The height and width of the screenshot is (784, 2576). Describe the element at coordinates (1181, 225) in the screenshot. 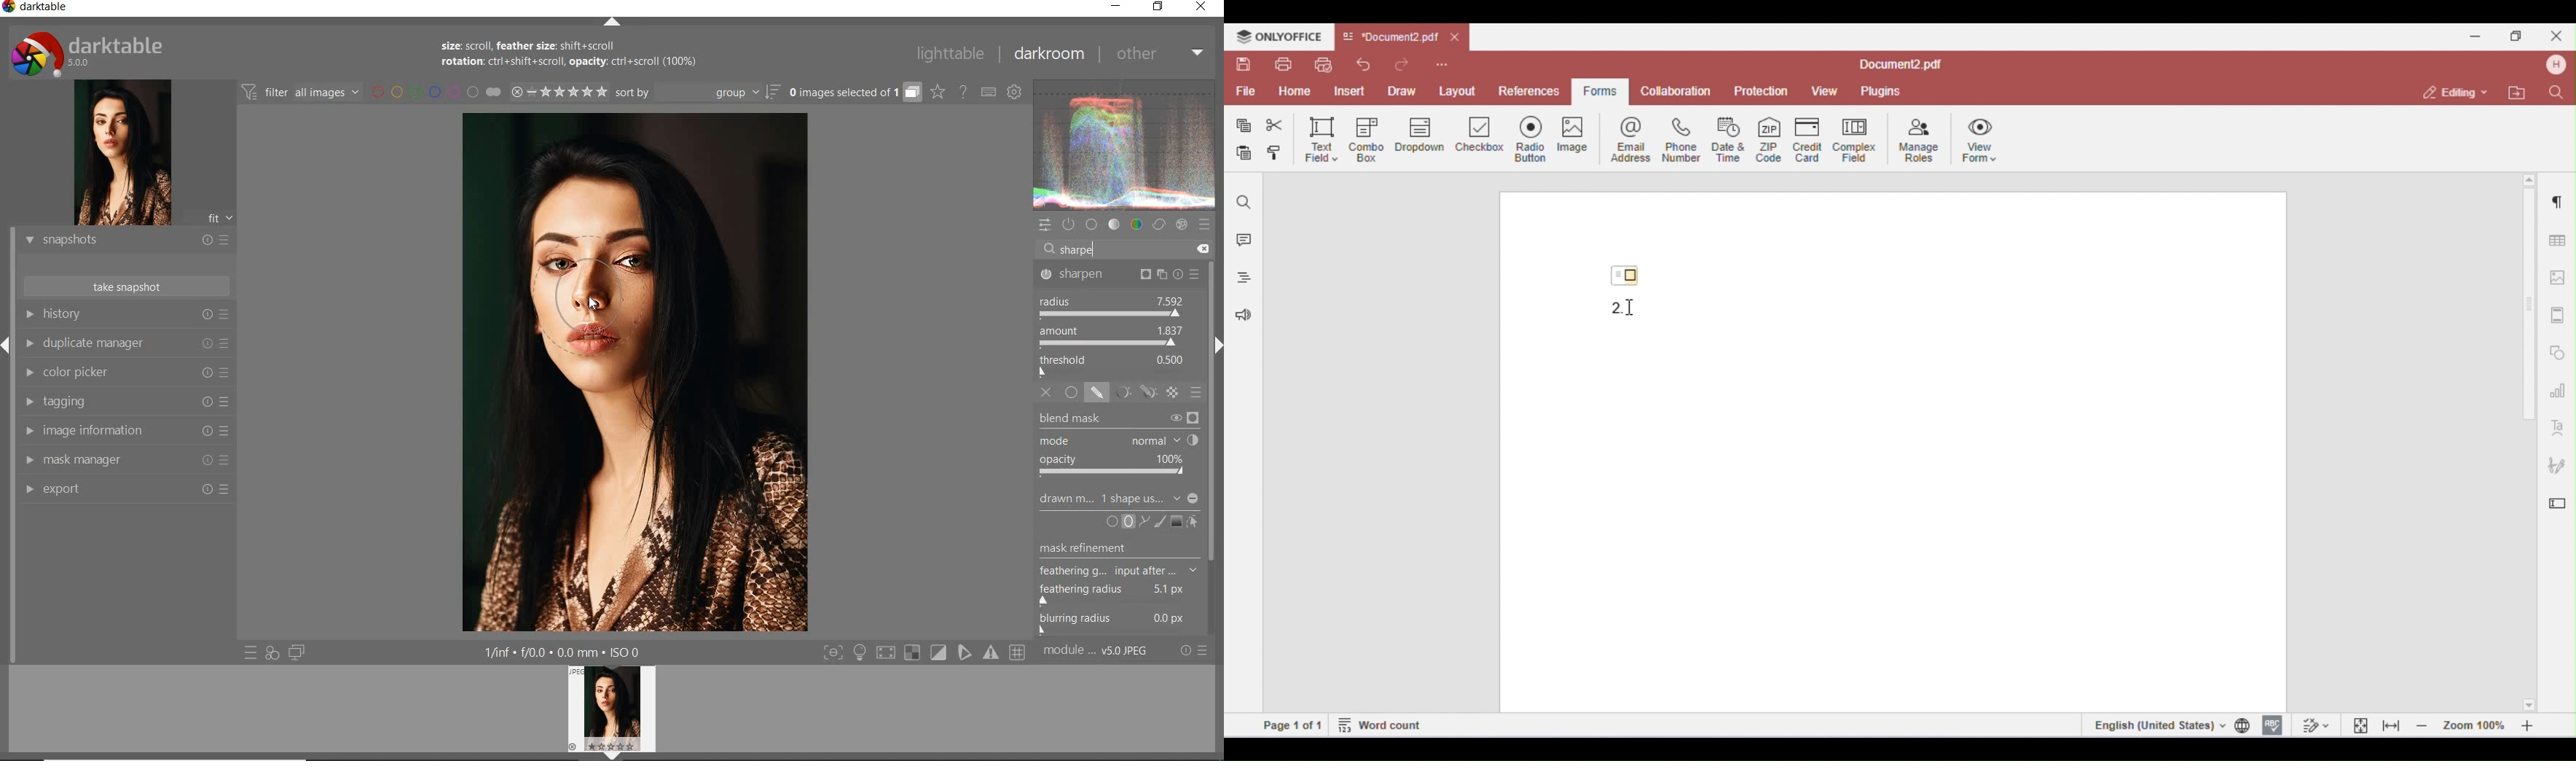

I see `effect` at that location.